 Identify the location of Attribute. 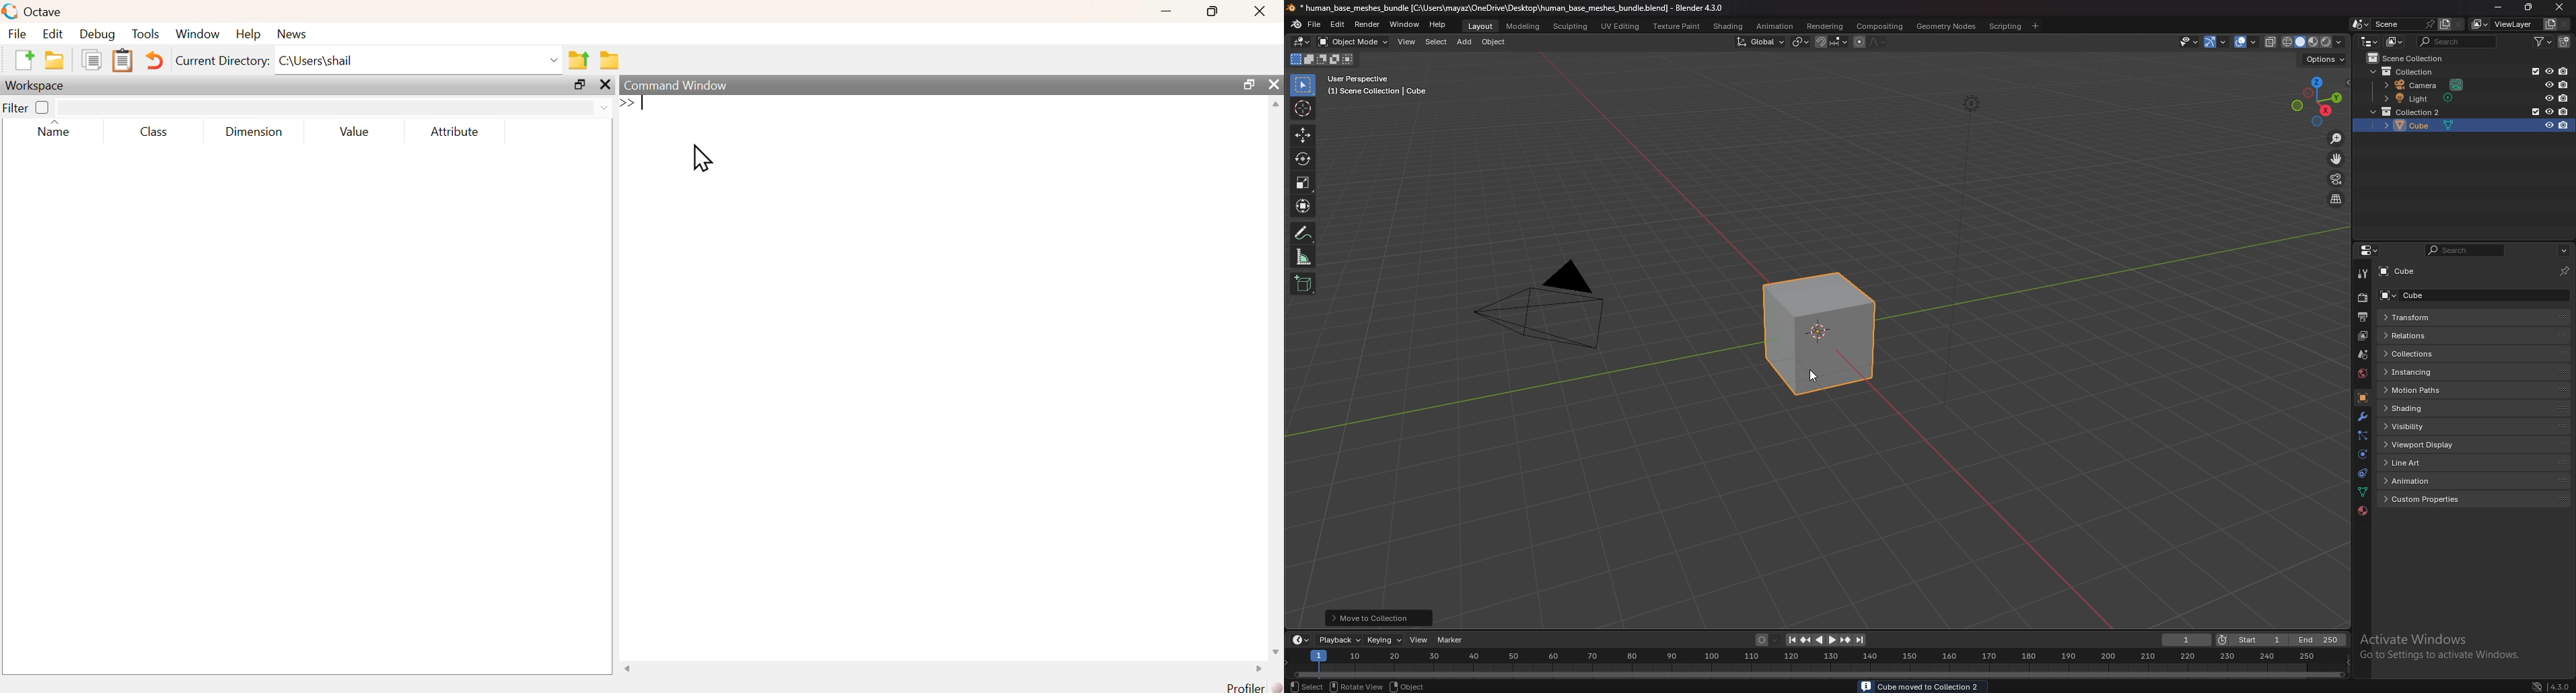
(456, 132).